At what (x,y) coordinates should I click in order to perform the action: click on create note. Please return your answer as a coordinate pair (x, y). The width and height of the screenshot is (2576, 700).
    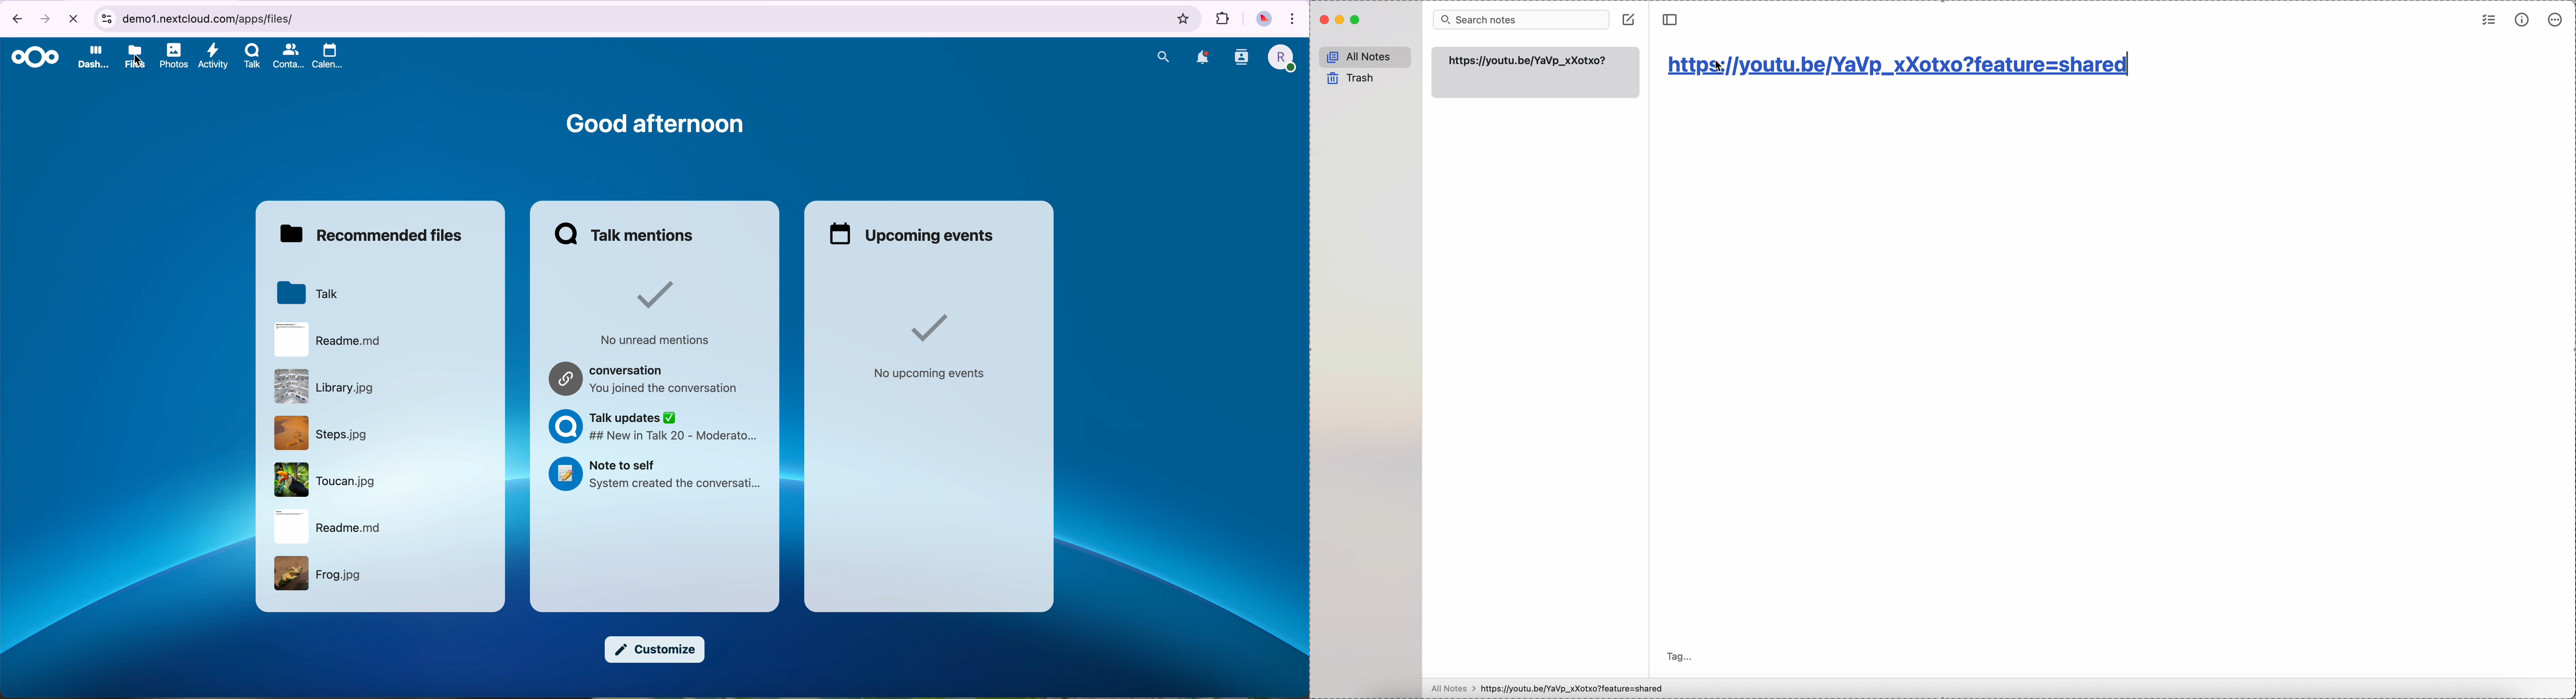
    Looking at the image, I should click on (1629, 20).